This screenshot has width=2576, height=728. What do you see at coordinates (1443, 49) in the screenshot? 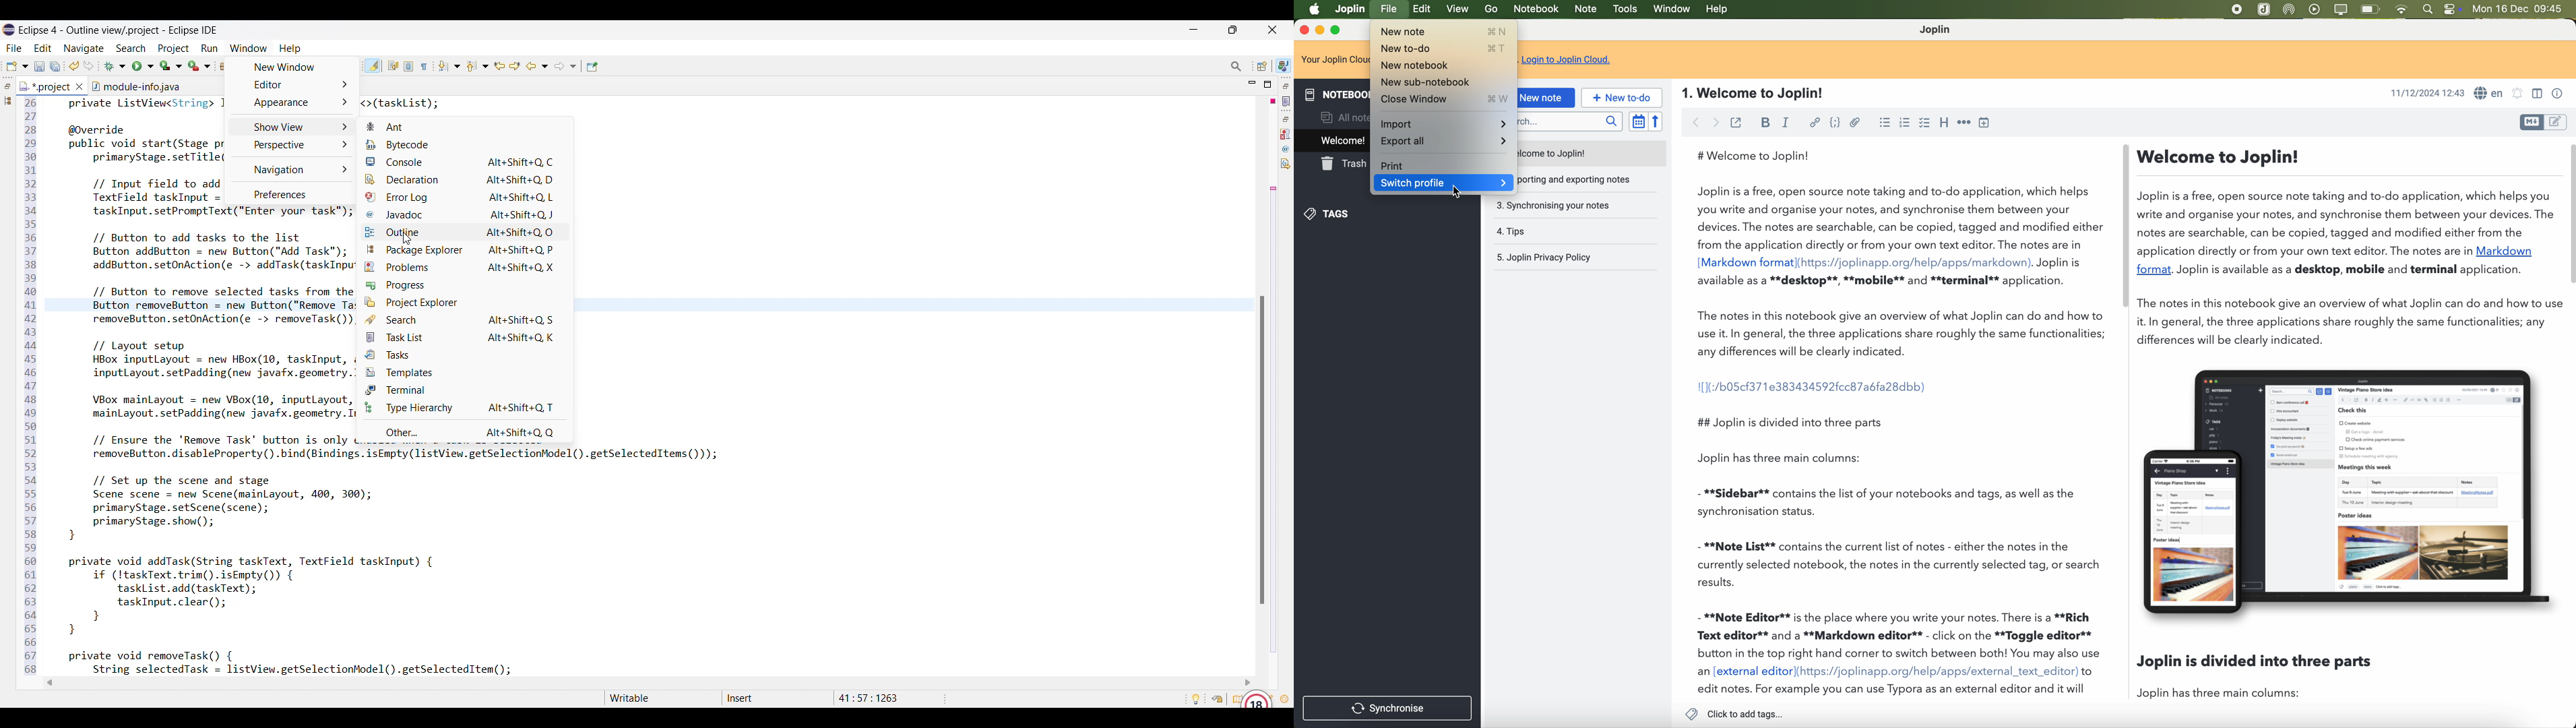
I see `New to-do` at bounding box center [1443, 49].